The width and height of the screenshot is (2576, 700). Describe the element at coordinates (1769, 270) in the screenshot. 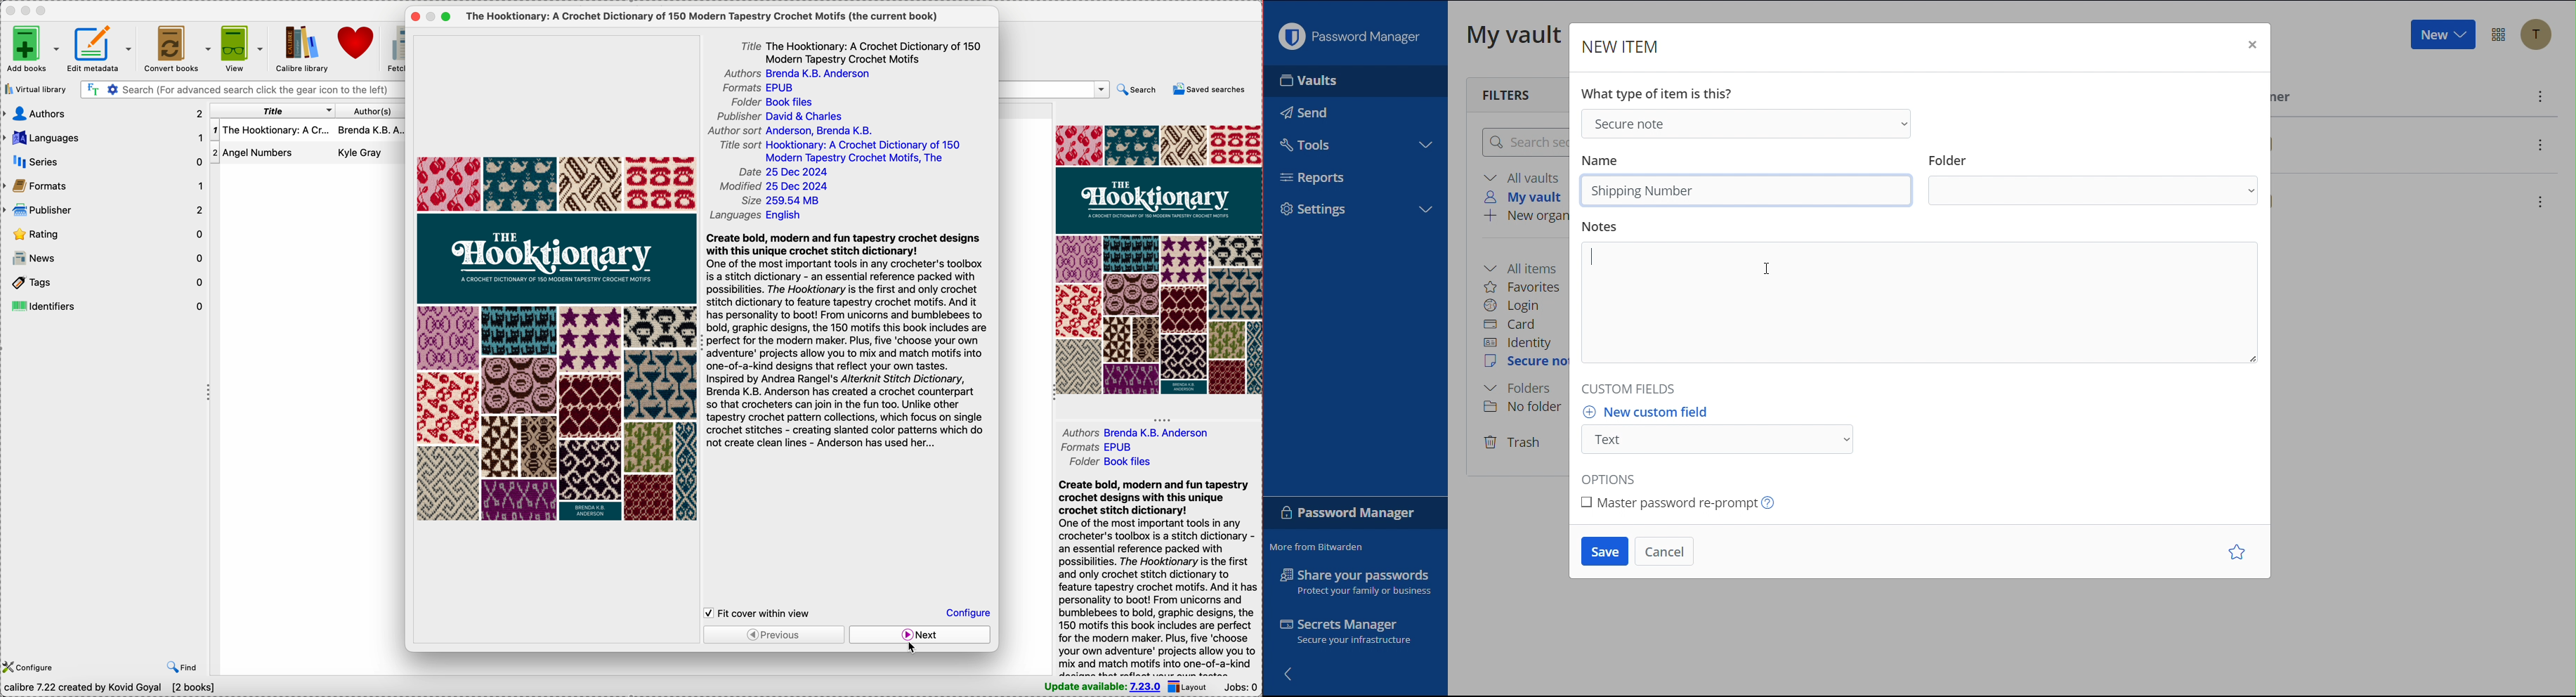

I see `Cursor` at that location.